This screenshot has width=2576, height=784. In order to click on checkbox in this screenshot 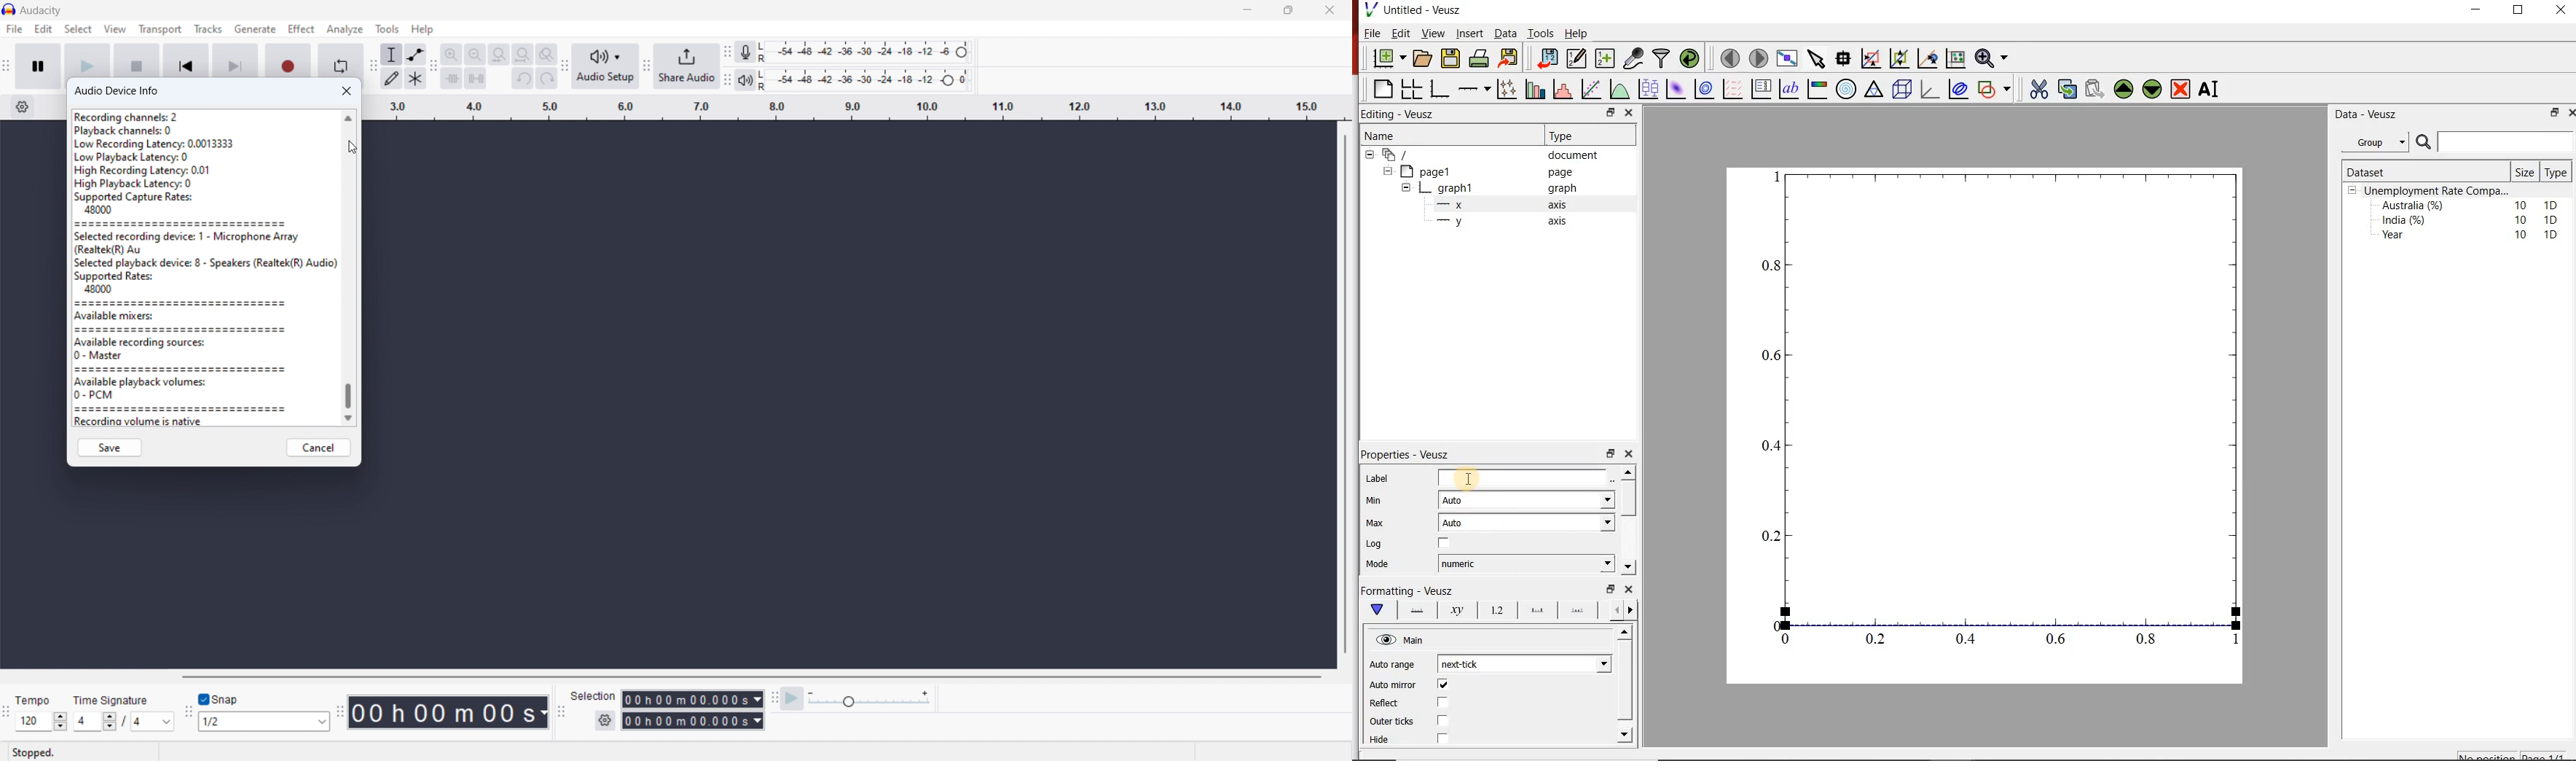, I will do `click(1442, 738)`.